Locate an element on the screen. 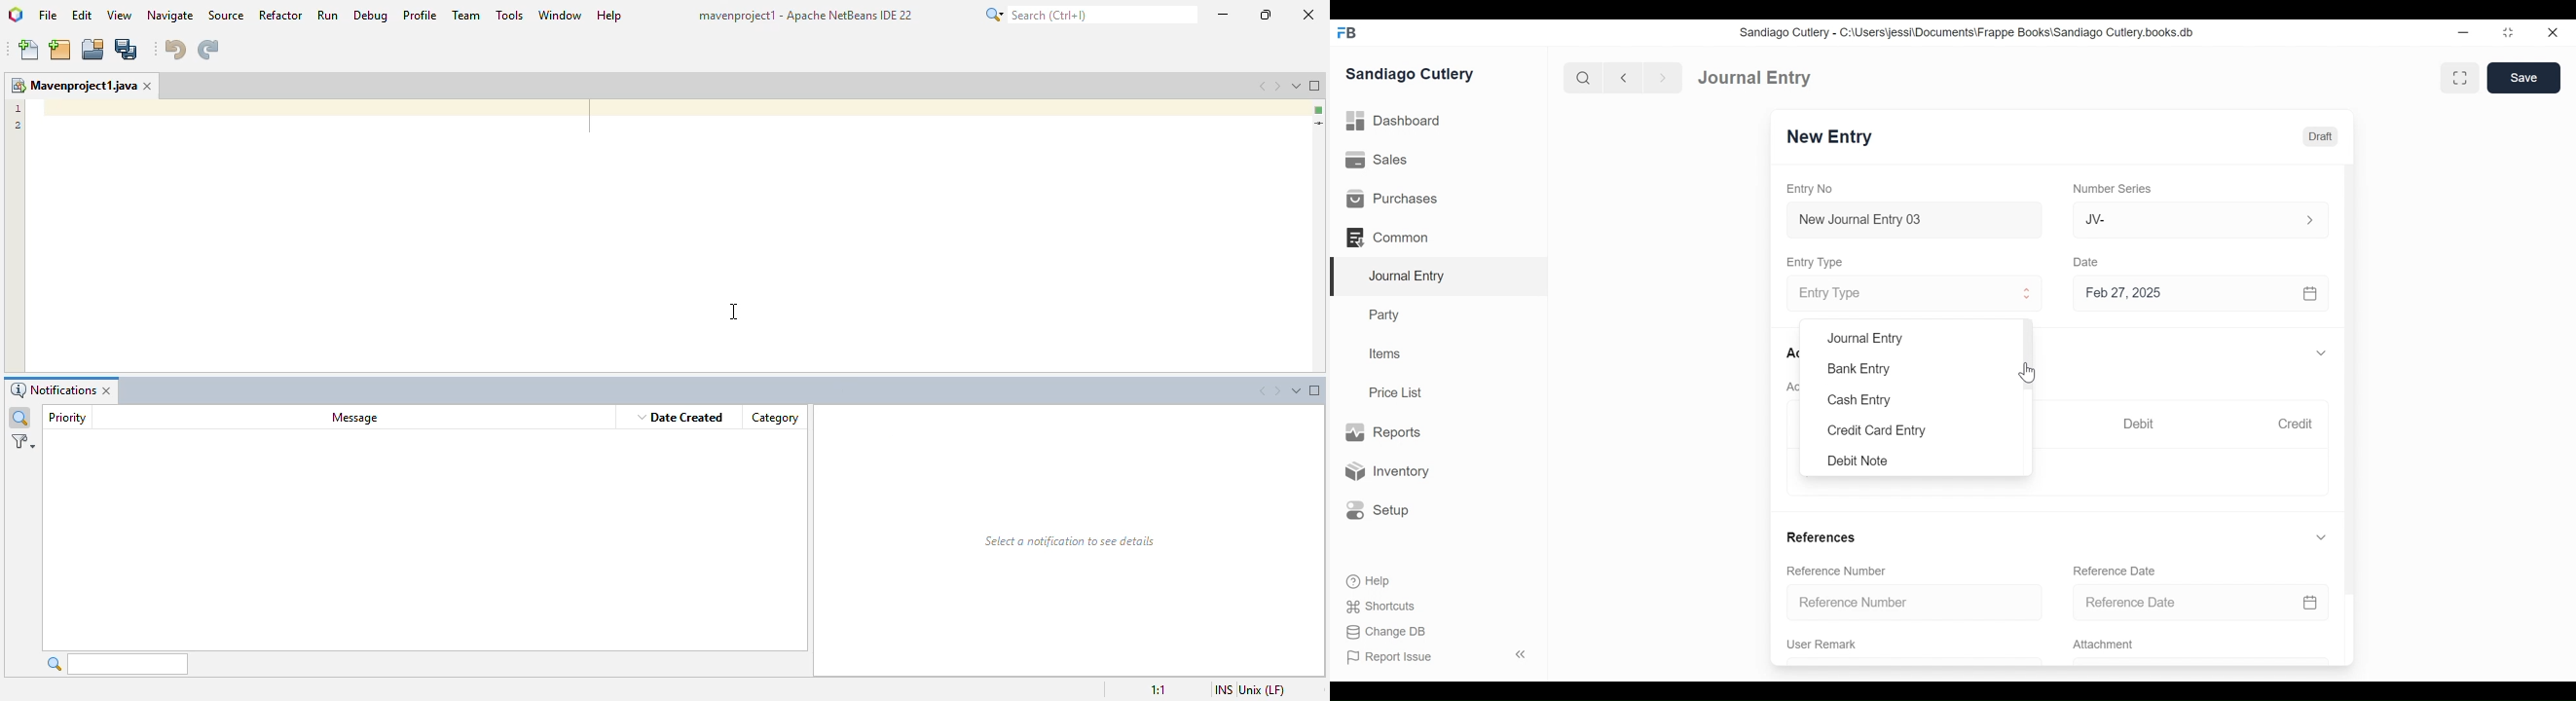 This screenshot has height=728, width=2576. 1 is located at coordinates (18, 107).